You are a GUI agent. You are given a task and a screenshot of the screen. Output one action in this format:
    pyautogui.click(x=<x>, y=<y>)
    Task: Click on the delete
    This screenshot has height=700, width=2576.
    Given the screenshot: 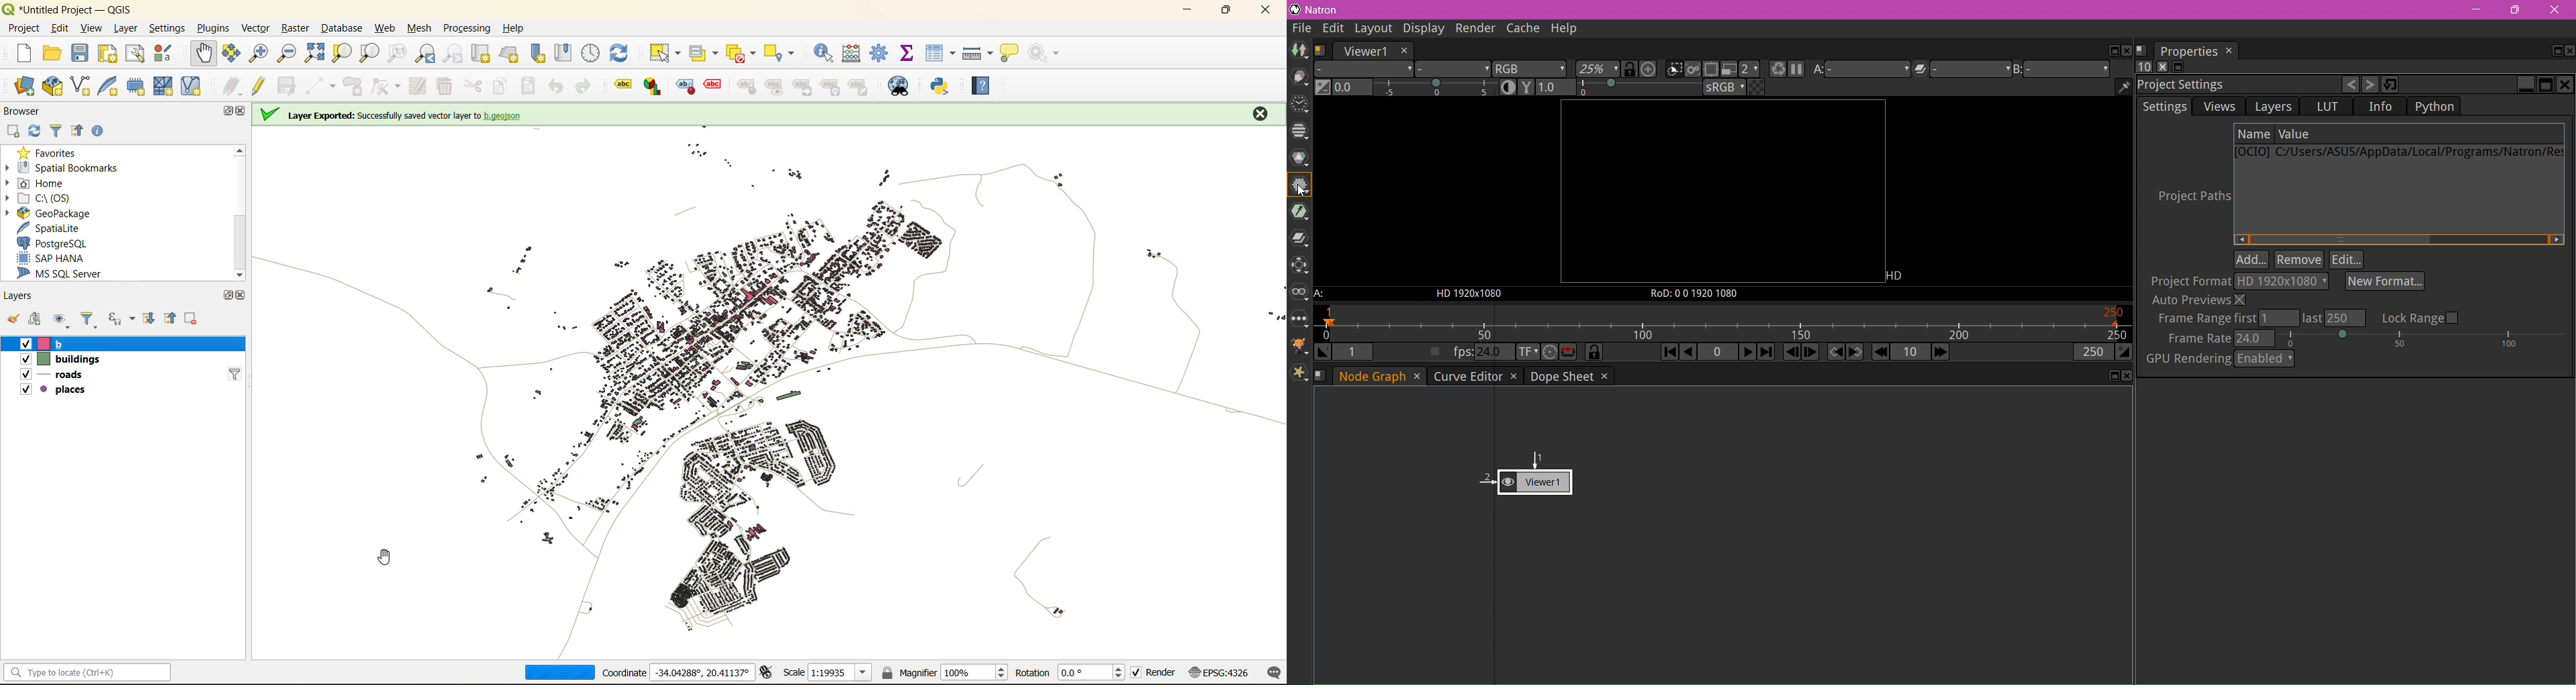 What is the action you would take?
    pyautogui.click(x=443, y=88)
    